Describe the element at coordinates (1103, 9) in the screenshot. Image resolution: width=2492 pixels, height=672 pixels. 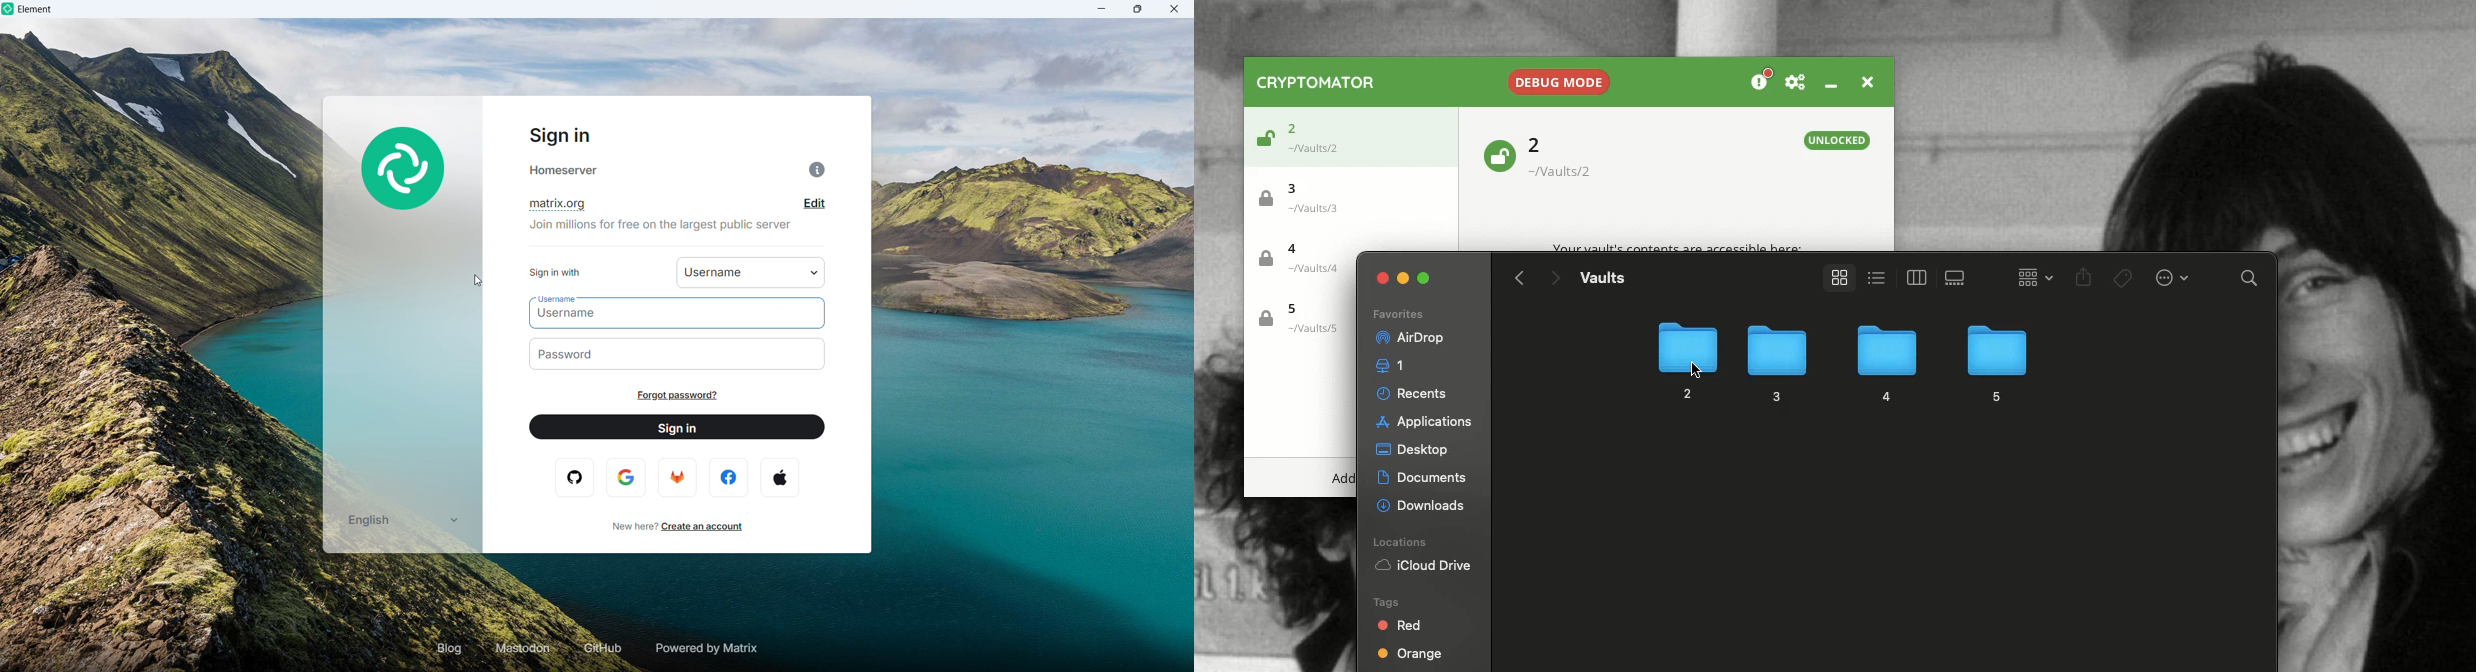
I see `minimize` at that location.